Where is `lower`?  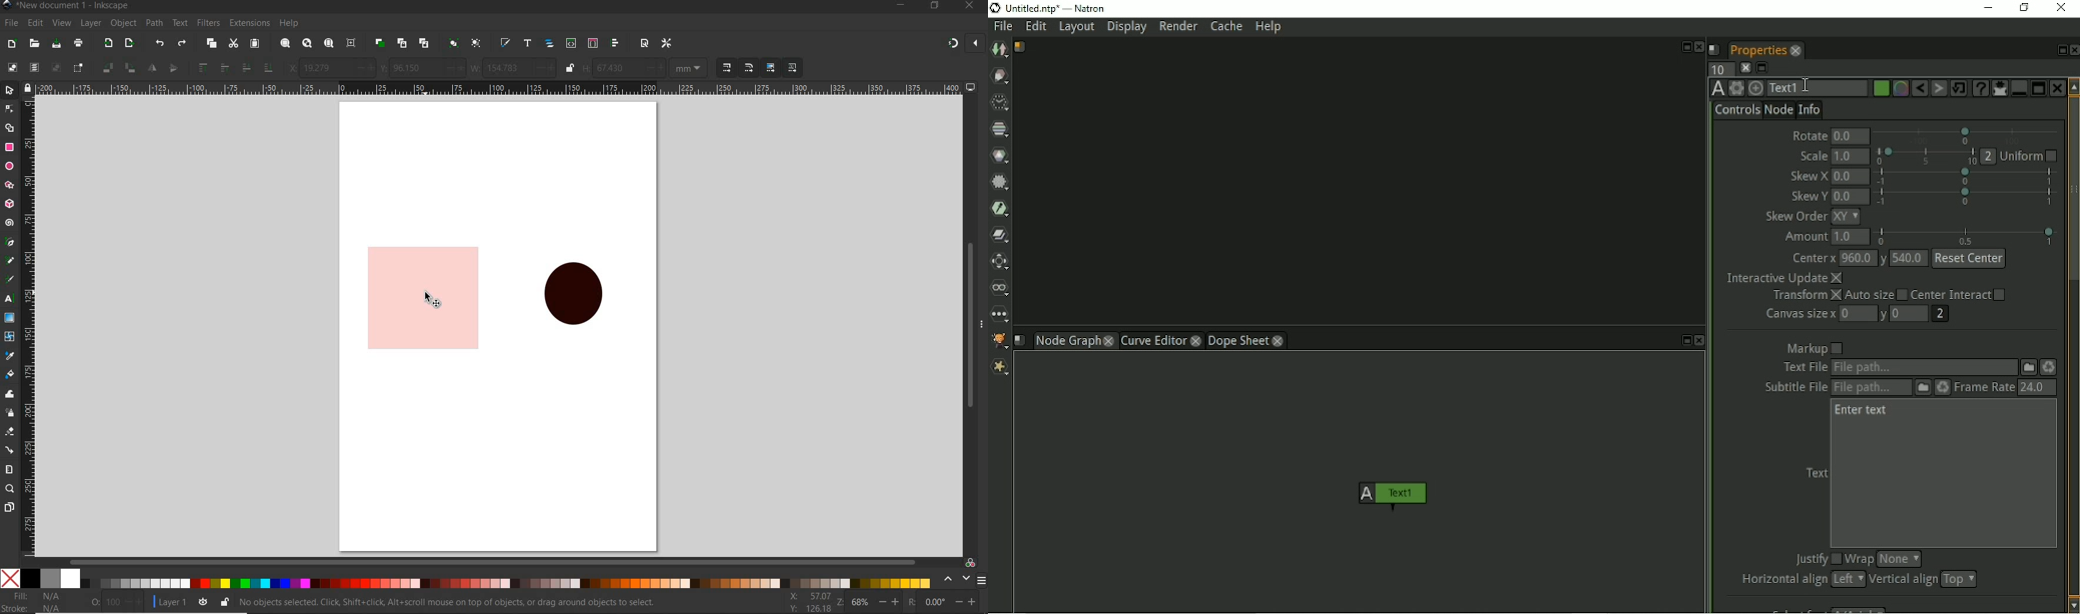
lower is located at coordinates (246, 68).